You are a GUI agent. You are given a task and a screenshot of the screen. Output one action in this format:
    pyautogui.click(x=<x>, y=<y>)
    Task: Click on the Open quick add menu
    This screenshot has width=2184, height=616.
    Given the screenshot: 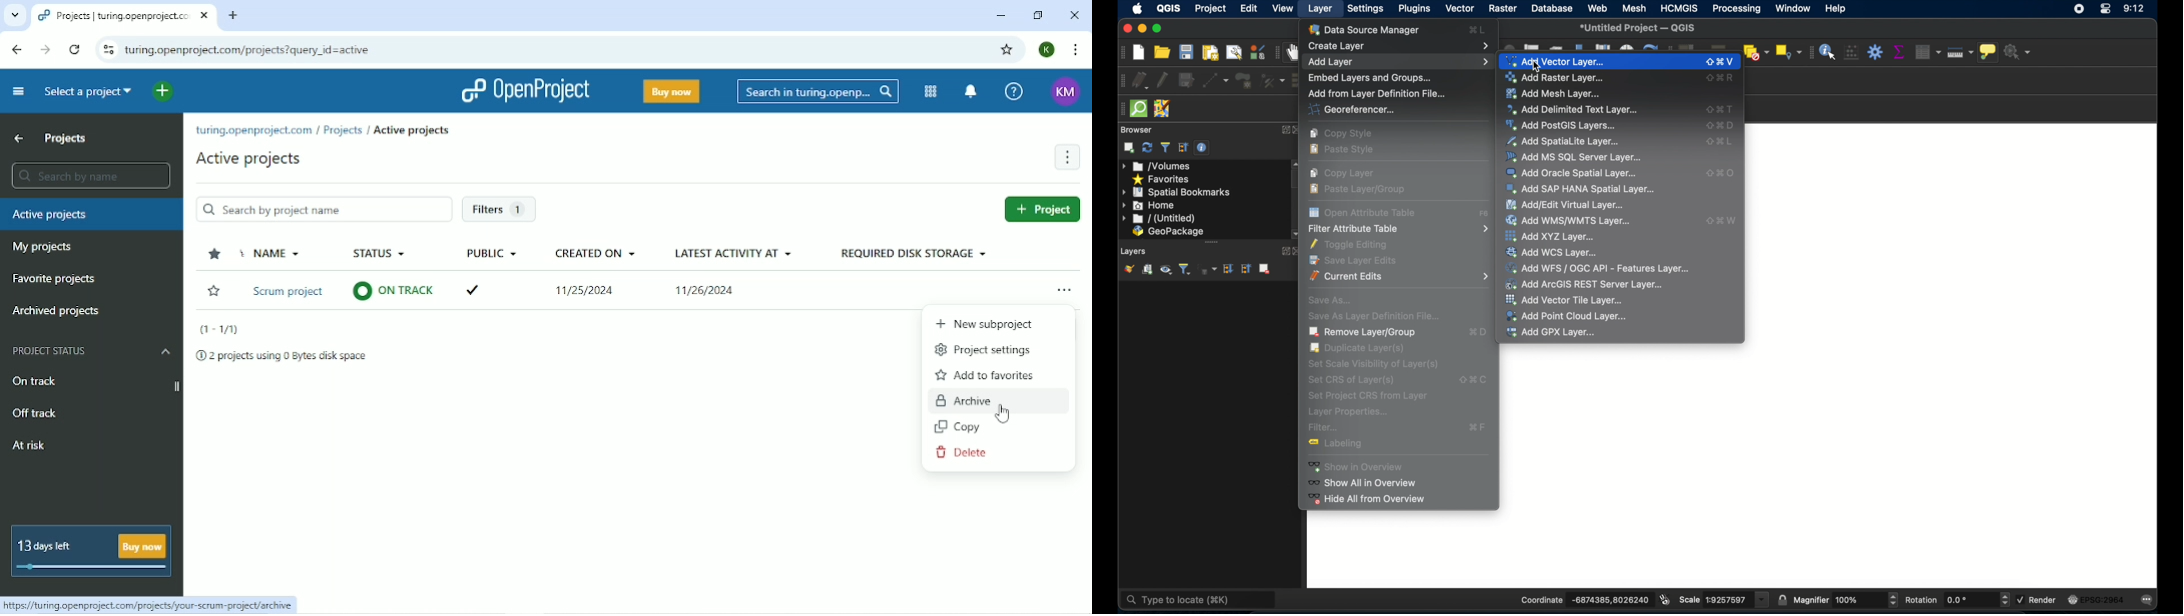 What is the action you would take?
    pyautogui.click(x=163, y=92)
    